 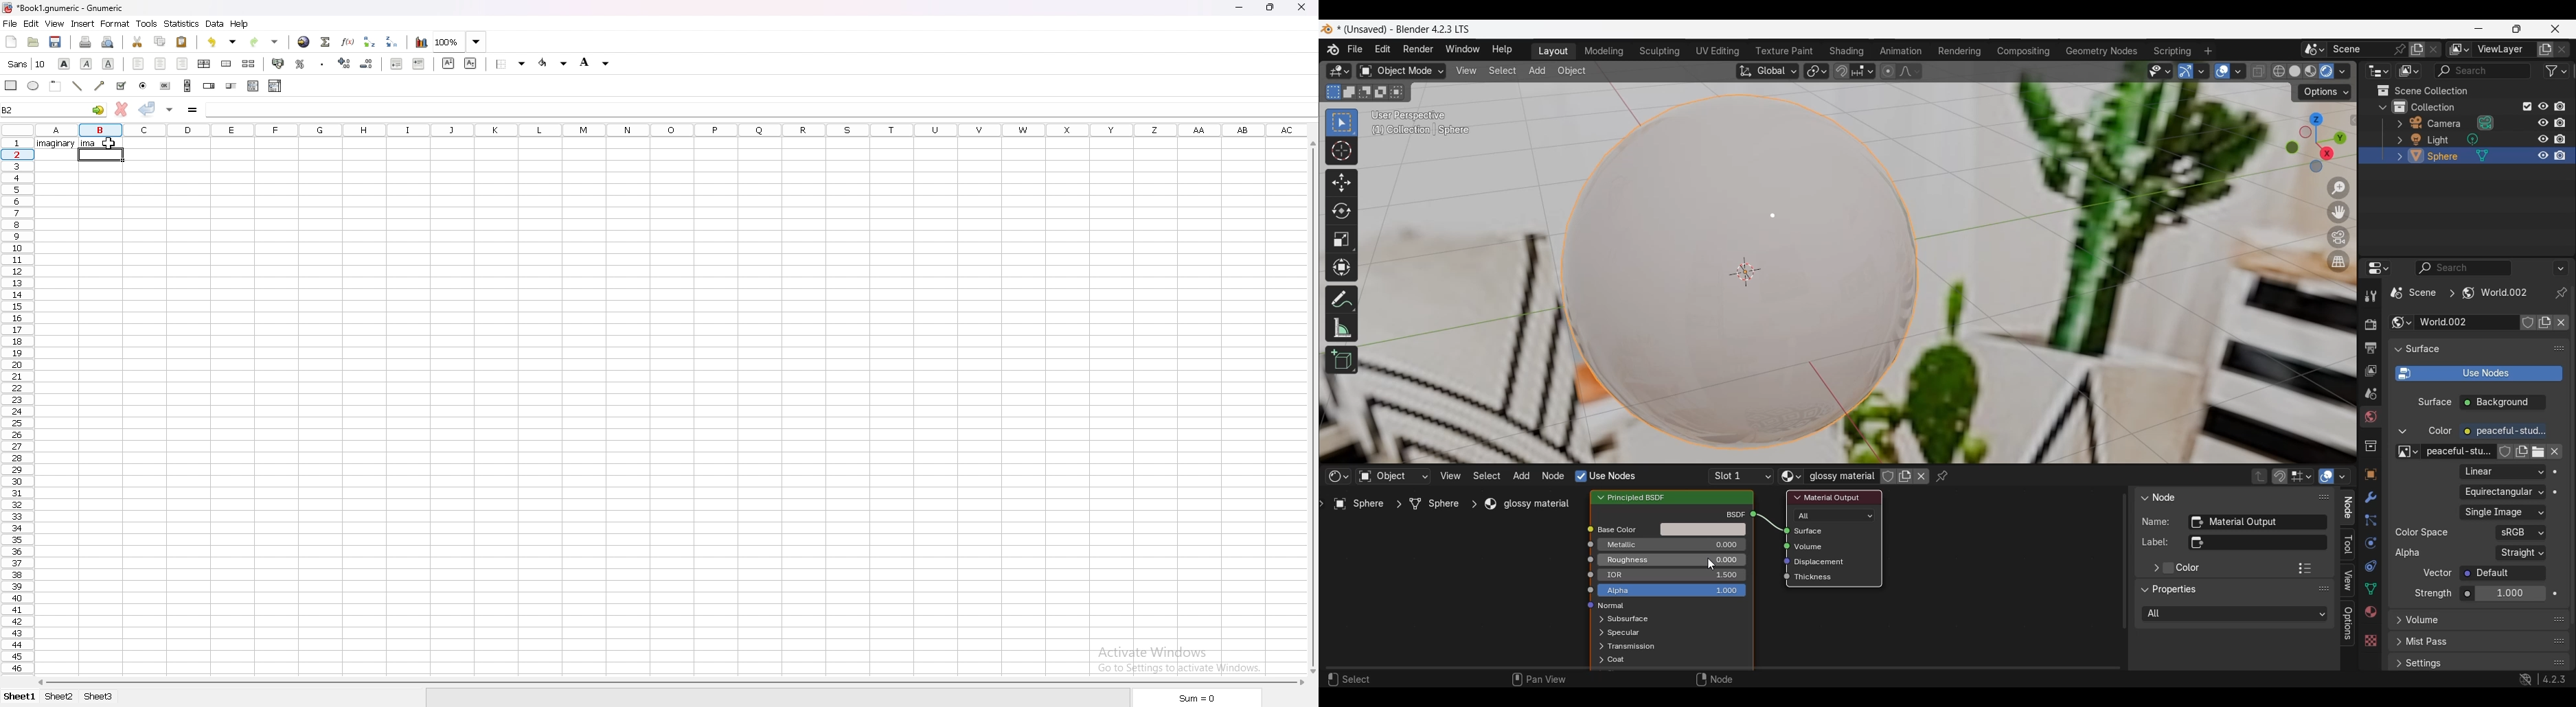 What do you see at coordinates (2425, 349) in the screenshot?
I see `surface` at bounding box center [2425, 349].